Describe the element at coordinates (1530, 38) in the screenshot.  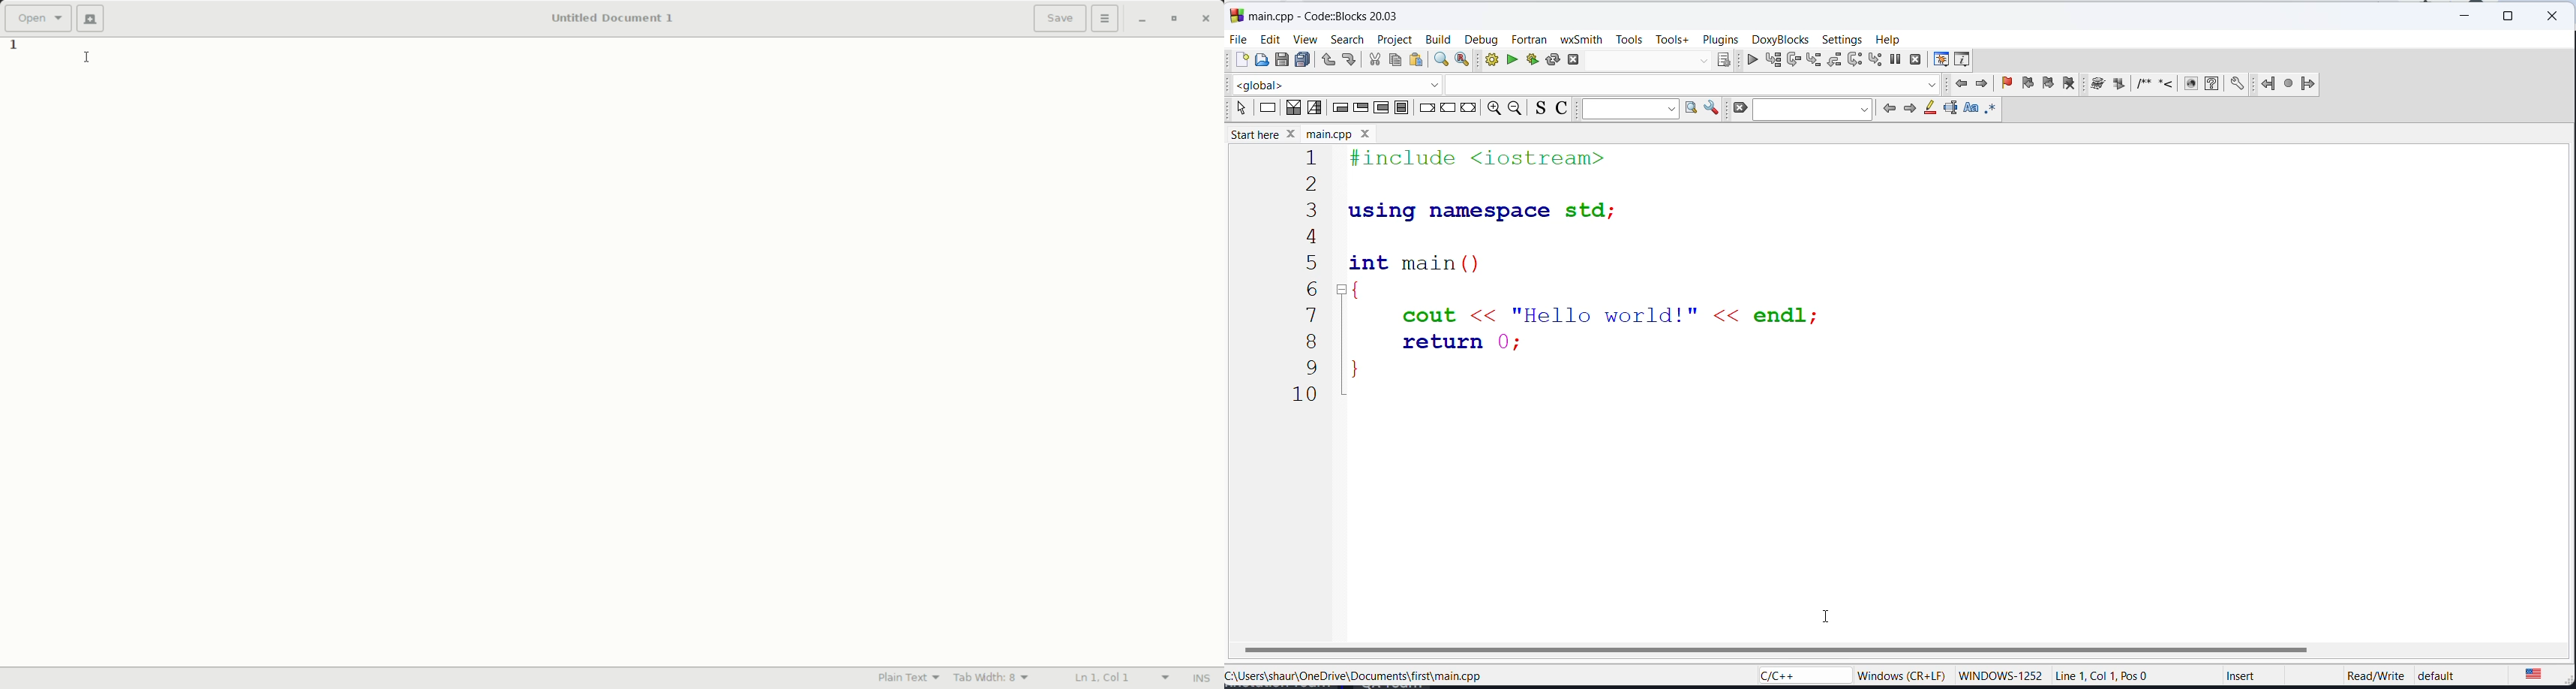
I see `fortran` at that location.